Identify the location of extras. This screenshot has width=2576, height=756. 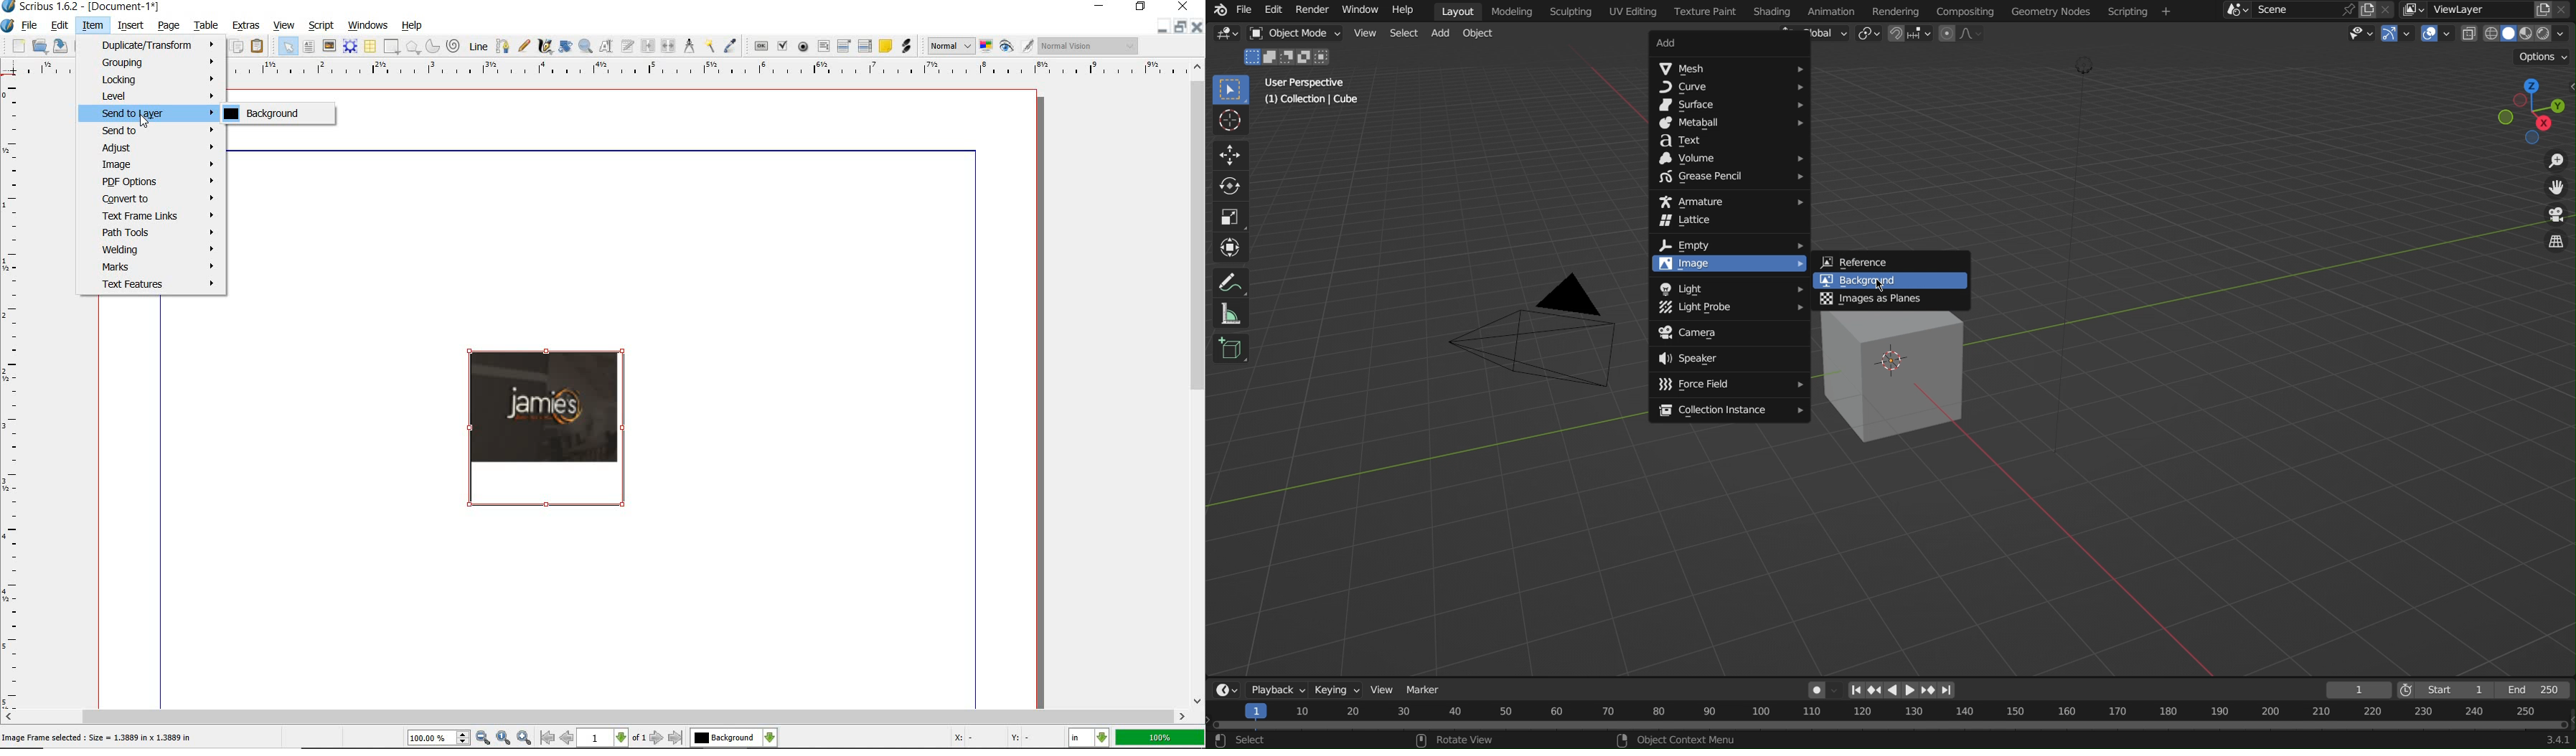
(246, 25).